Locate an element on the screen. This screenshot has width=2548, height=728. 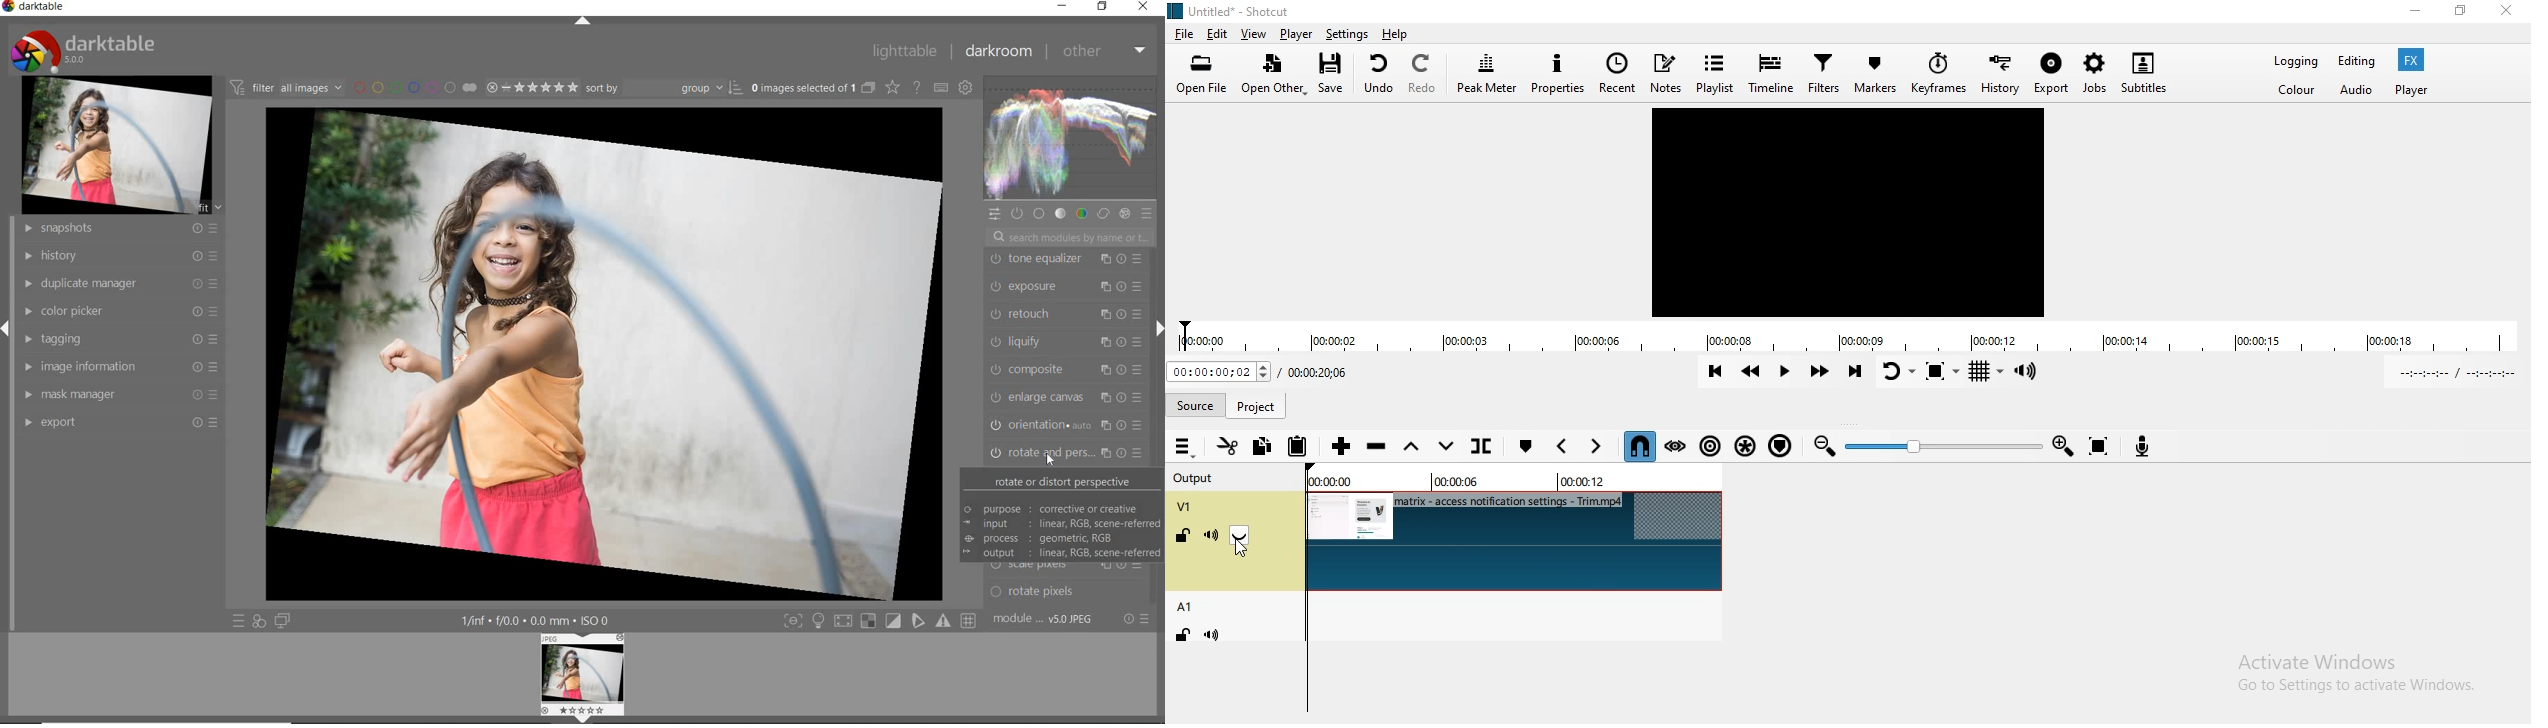
Open other  is located at coordinates (1275, 76).